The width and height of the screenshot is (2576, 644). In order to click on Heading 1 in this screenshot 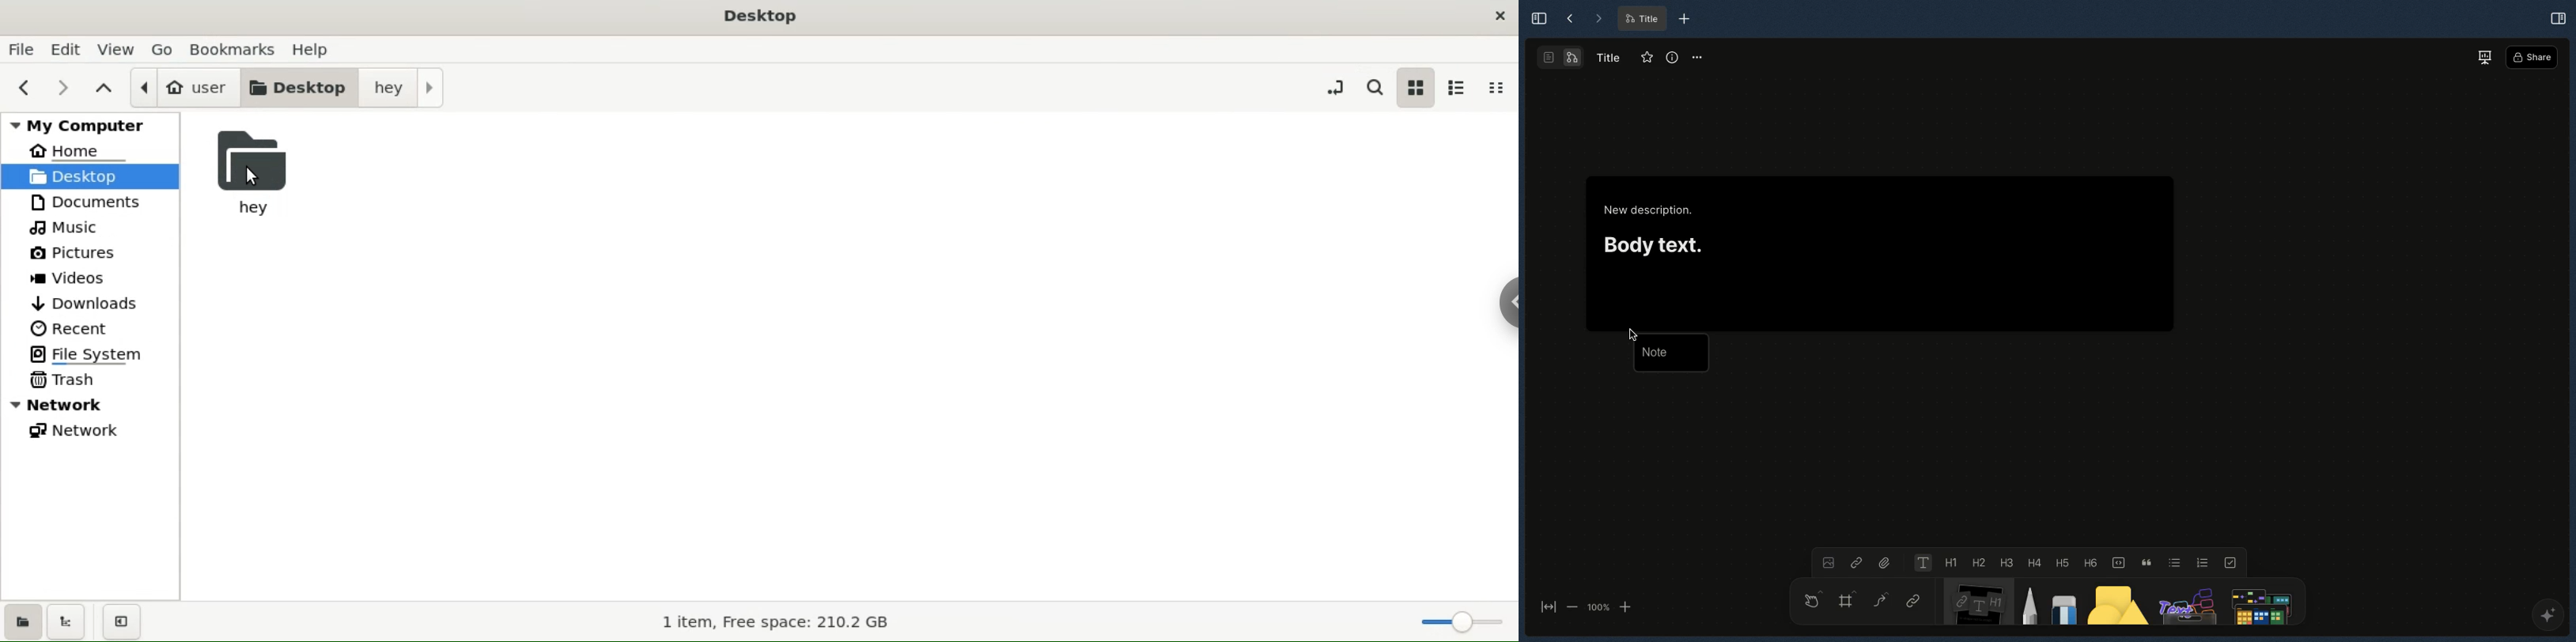, I will do `click(1949, 563)`.